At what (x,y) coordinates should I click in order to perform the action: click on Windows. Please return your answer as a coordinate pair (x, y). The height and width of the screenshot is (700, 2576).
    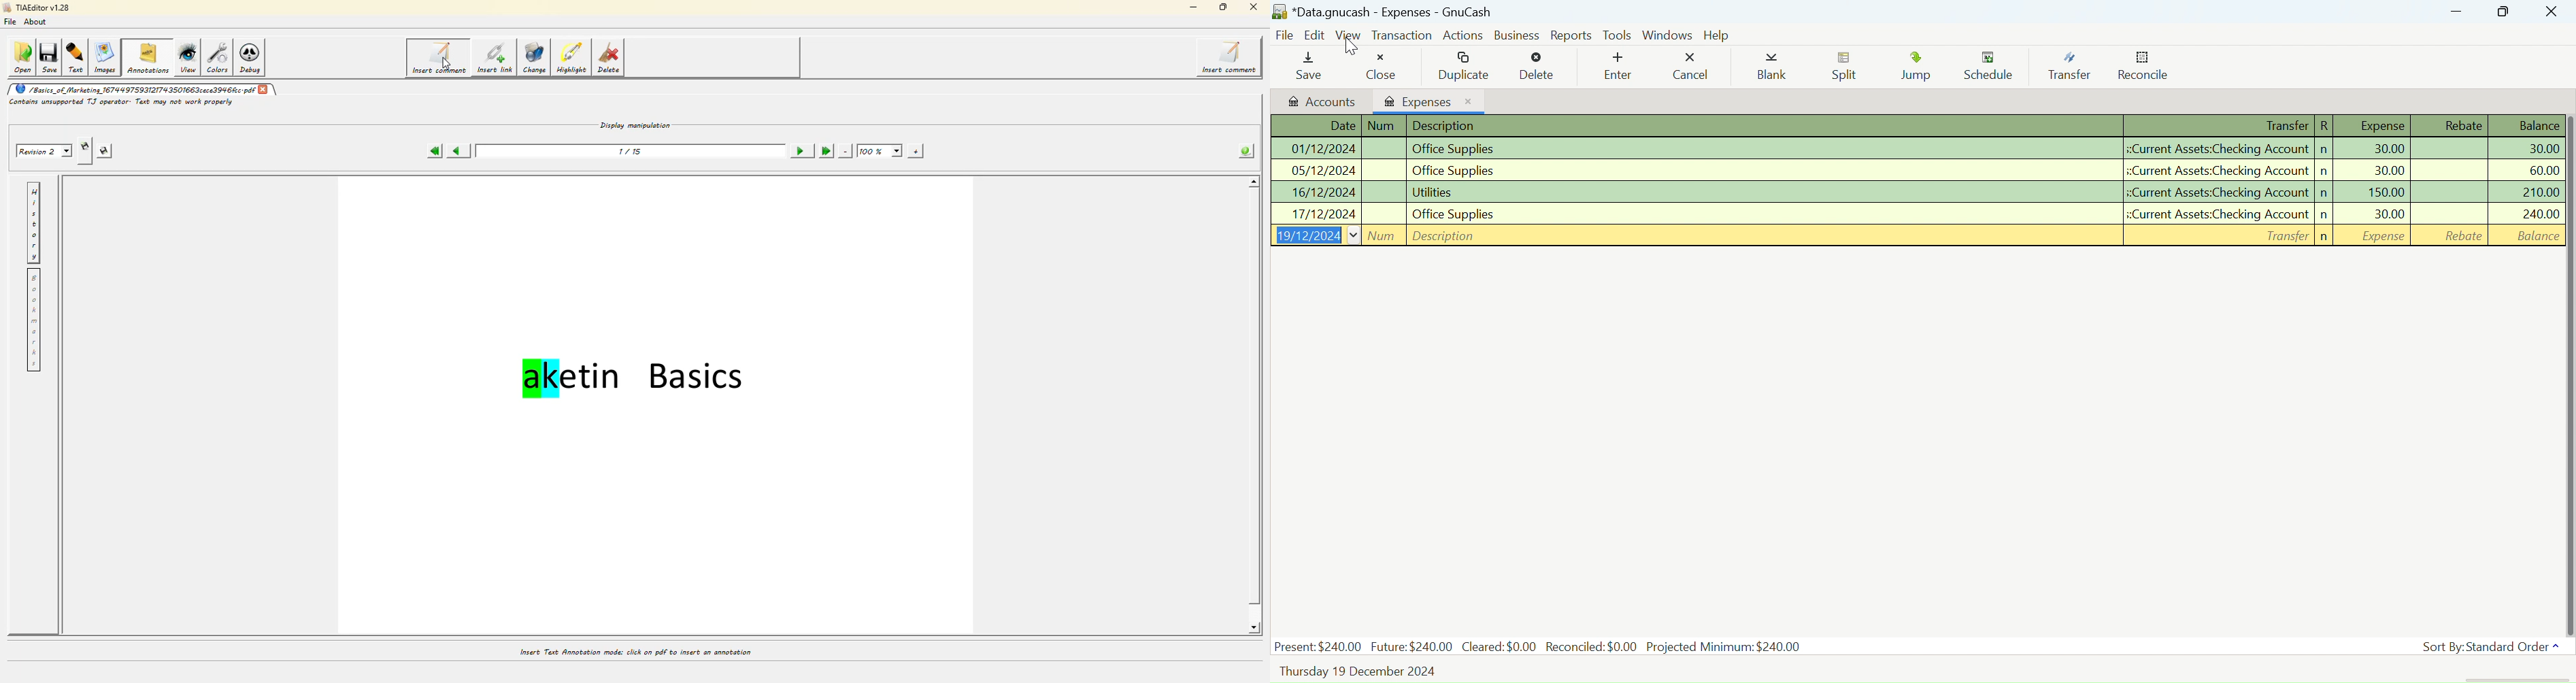
    Looking at the image, I should click on (1669, 35).